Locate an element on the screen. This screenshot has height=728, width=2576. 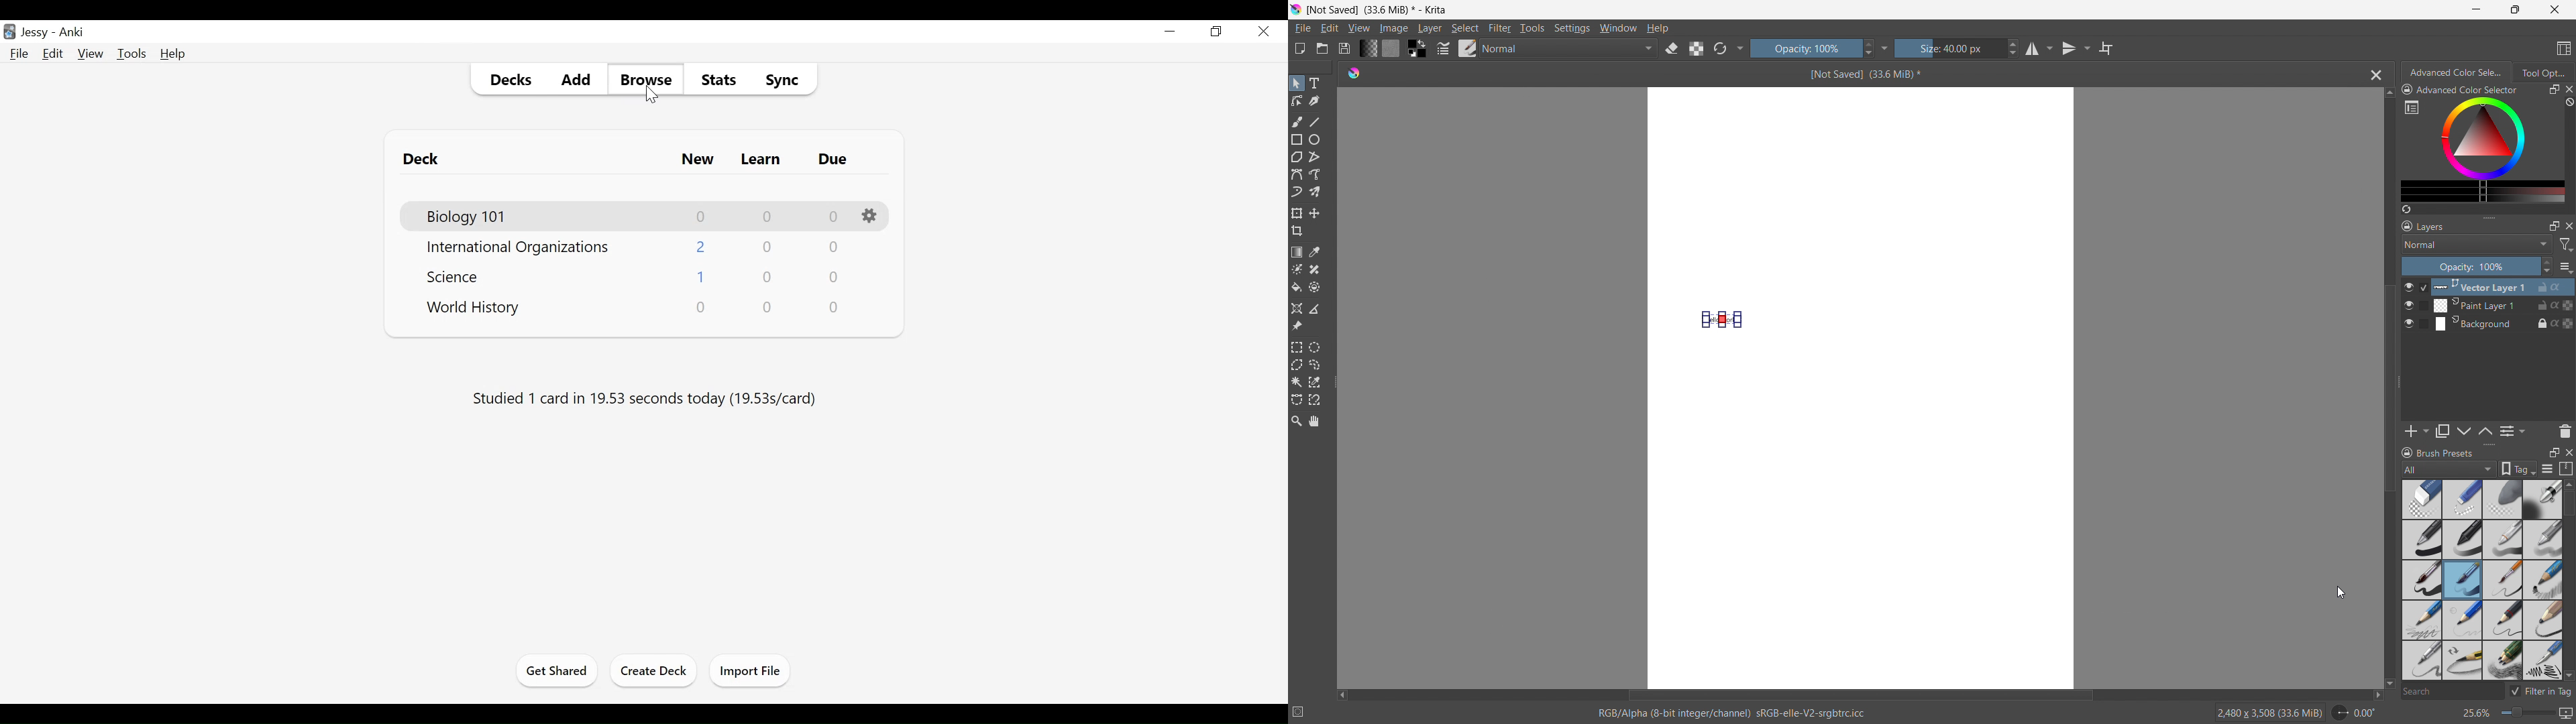
Options is located at coordinates (868, 215).